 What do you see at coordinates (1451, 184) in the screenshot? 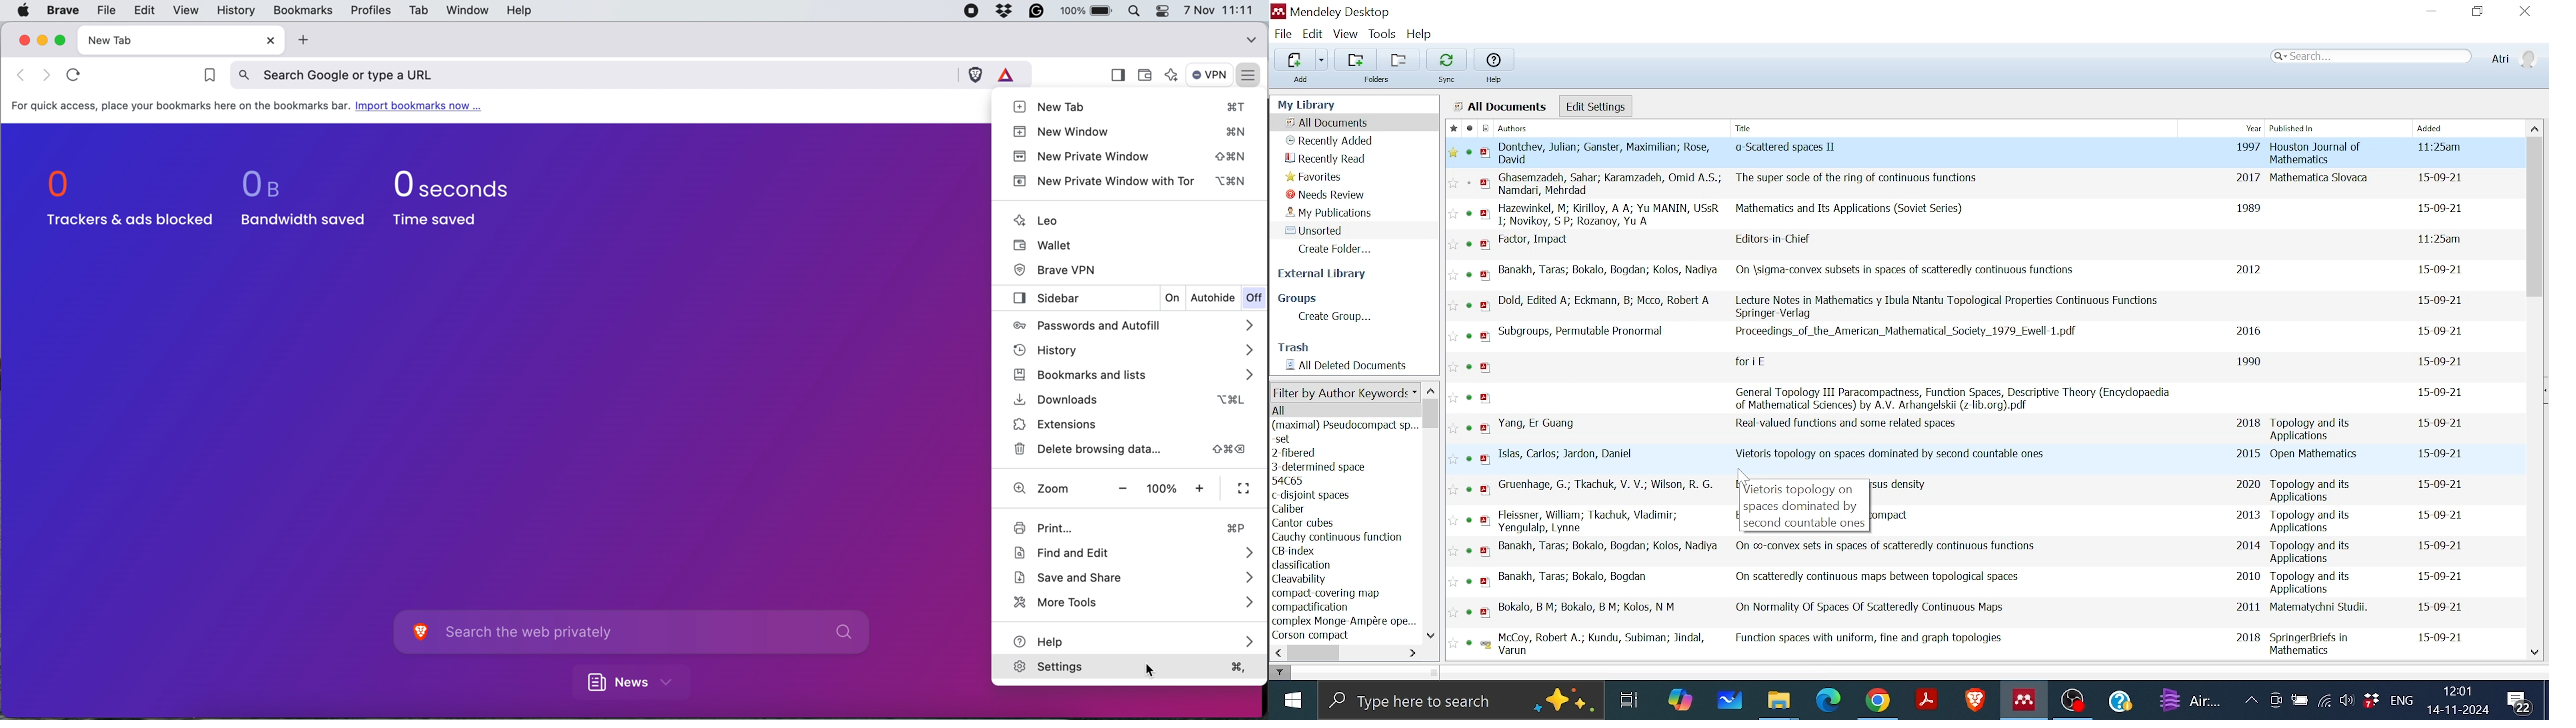
I see `favourite` at bounding box center [1451, 184].